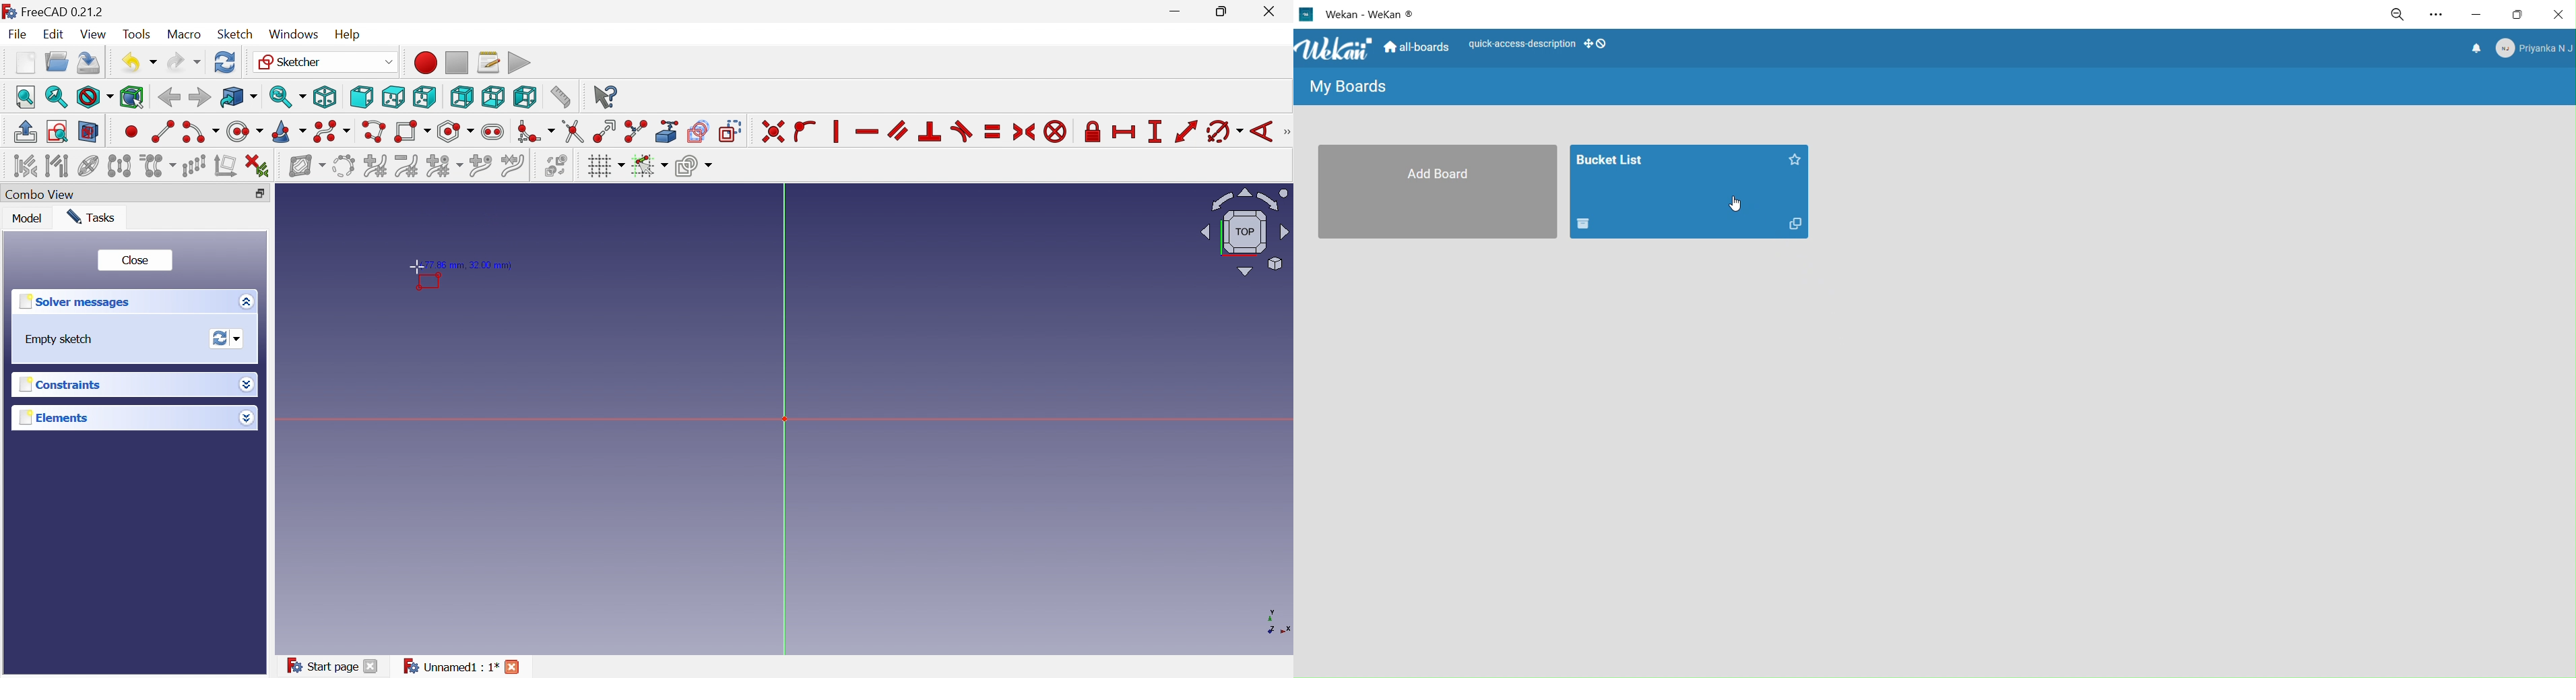 The height and width of the screenshot is (700, 2576). I want to click on Close, so click(136, 262).